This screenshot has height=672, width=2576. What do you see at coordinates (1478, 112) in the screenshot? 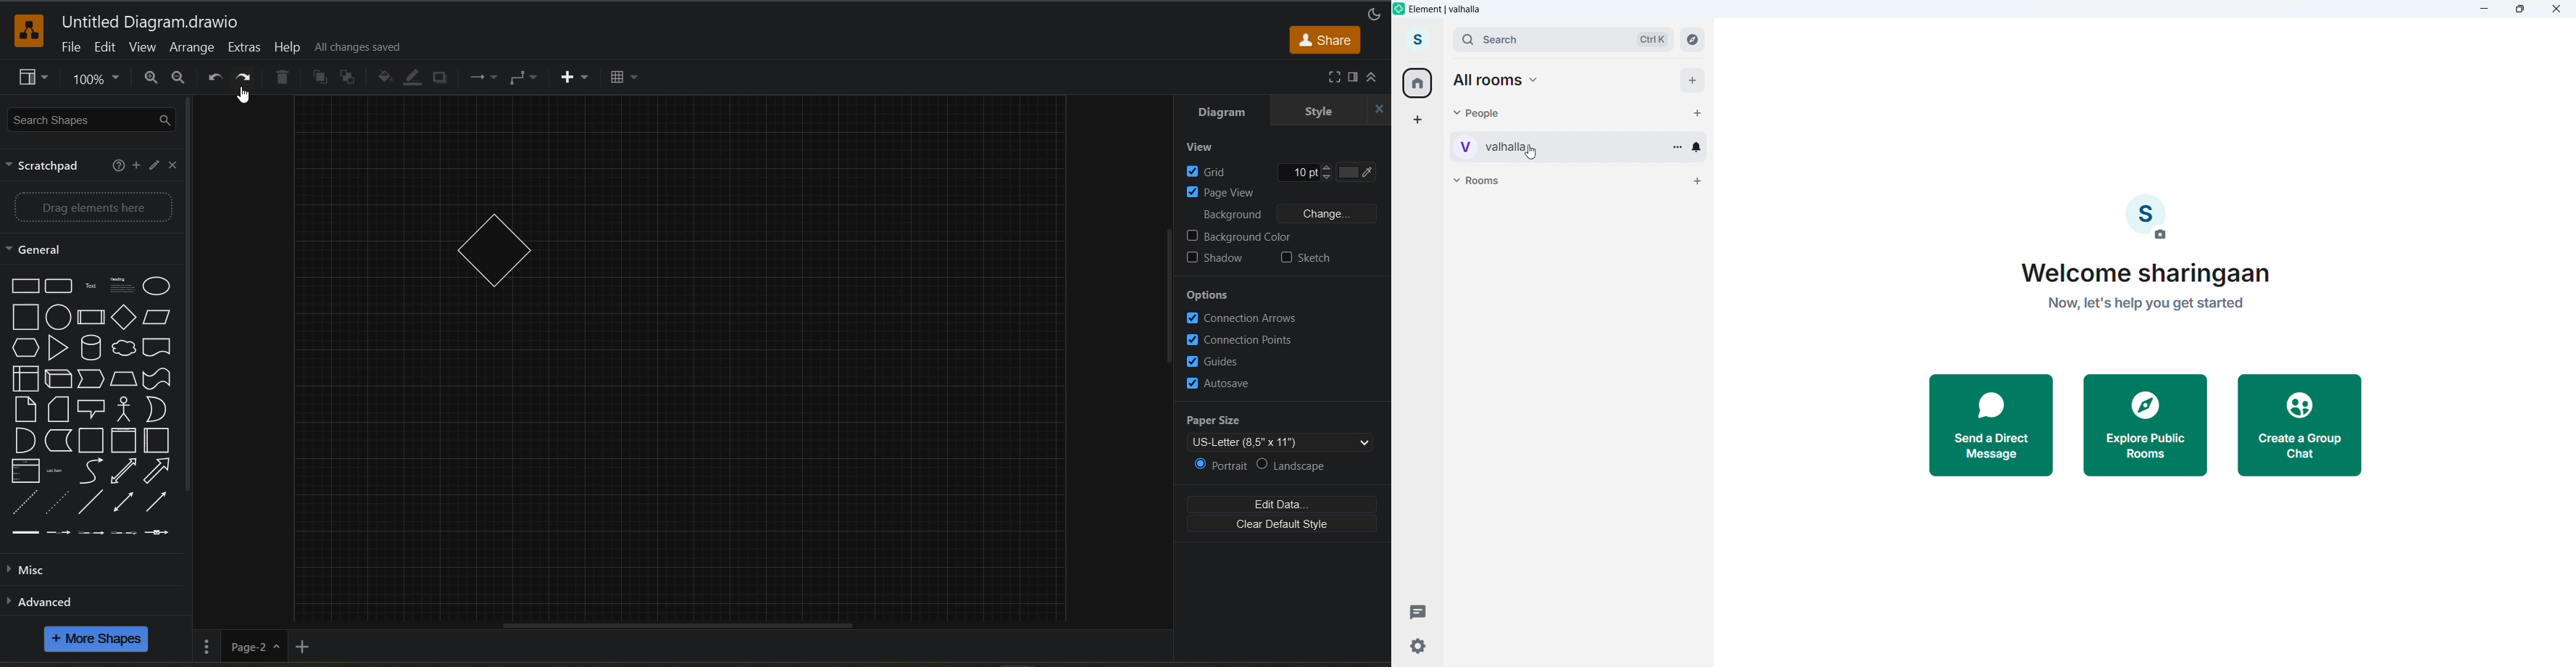
I see `people ` at bounding box center [1478, 112].